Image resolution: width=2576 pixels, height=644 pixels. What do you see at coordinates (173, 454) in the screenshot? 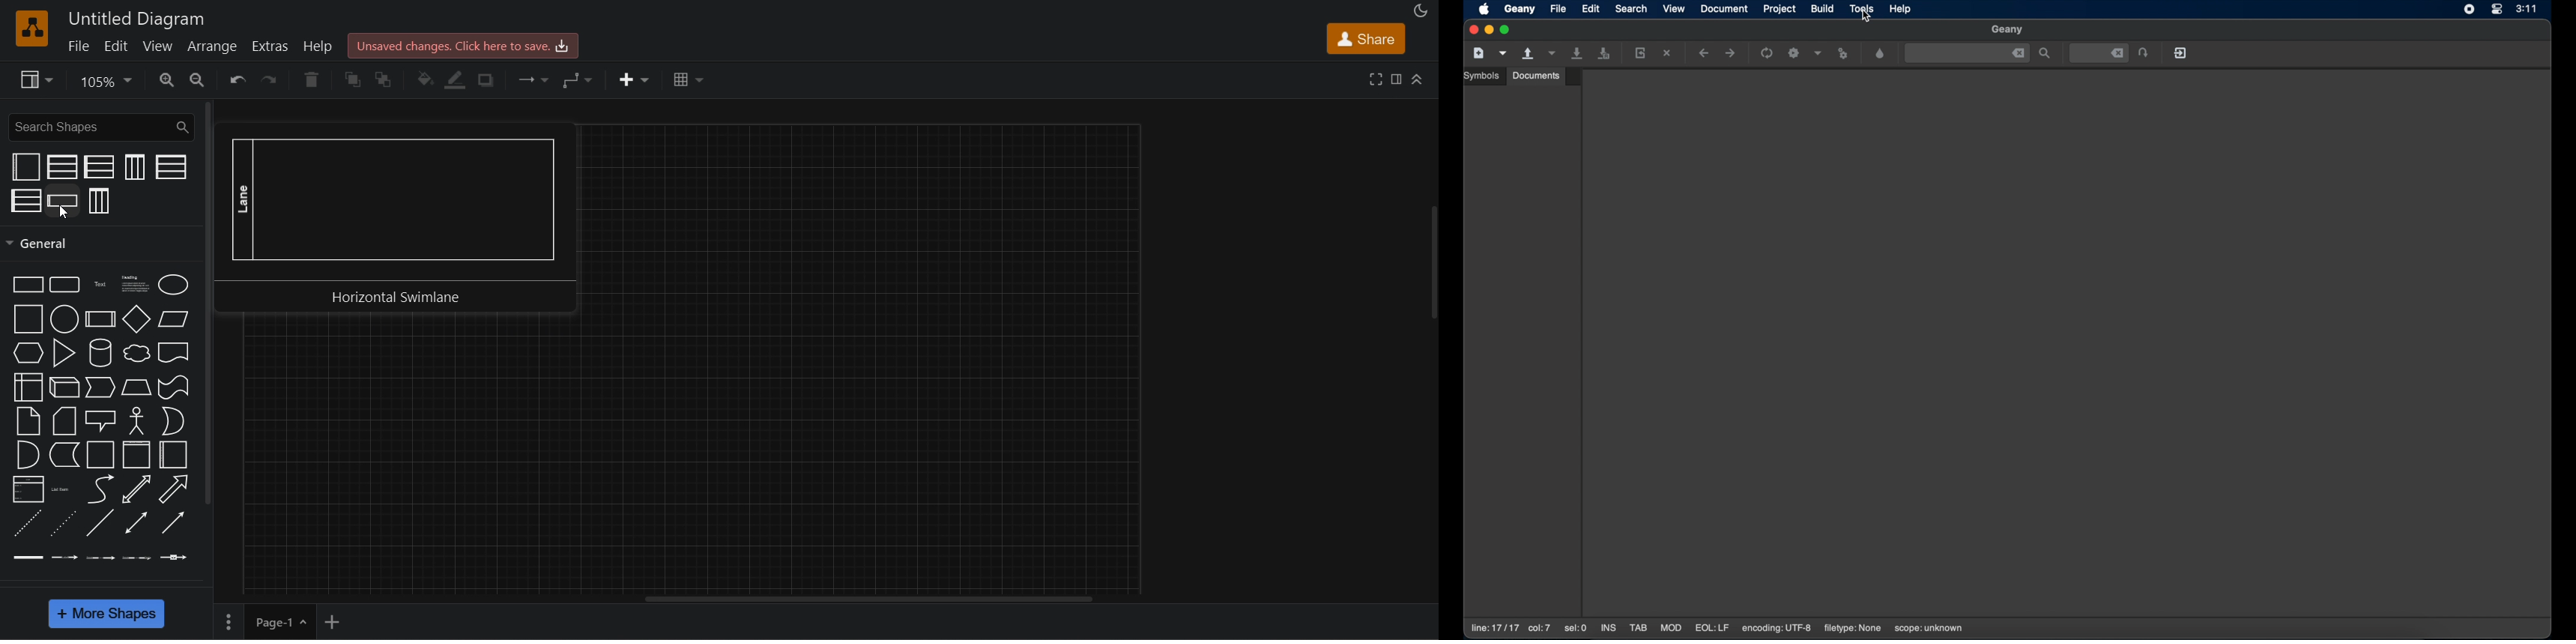
I see `horizontal container` at bounding box center [173, 454].